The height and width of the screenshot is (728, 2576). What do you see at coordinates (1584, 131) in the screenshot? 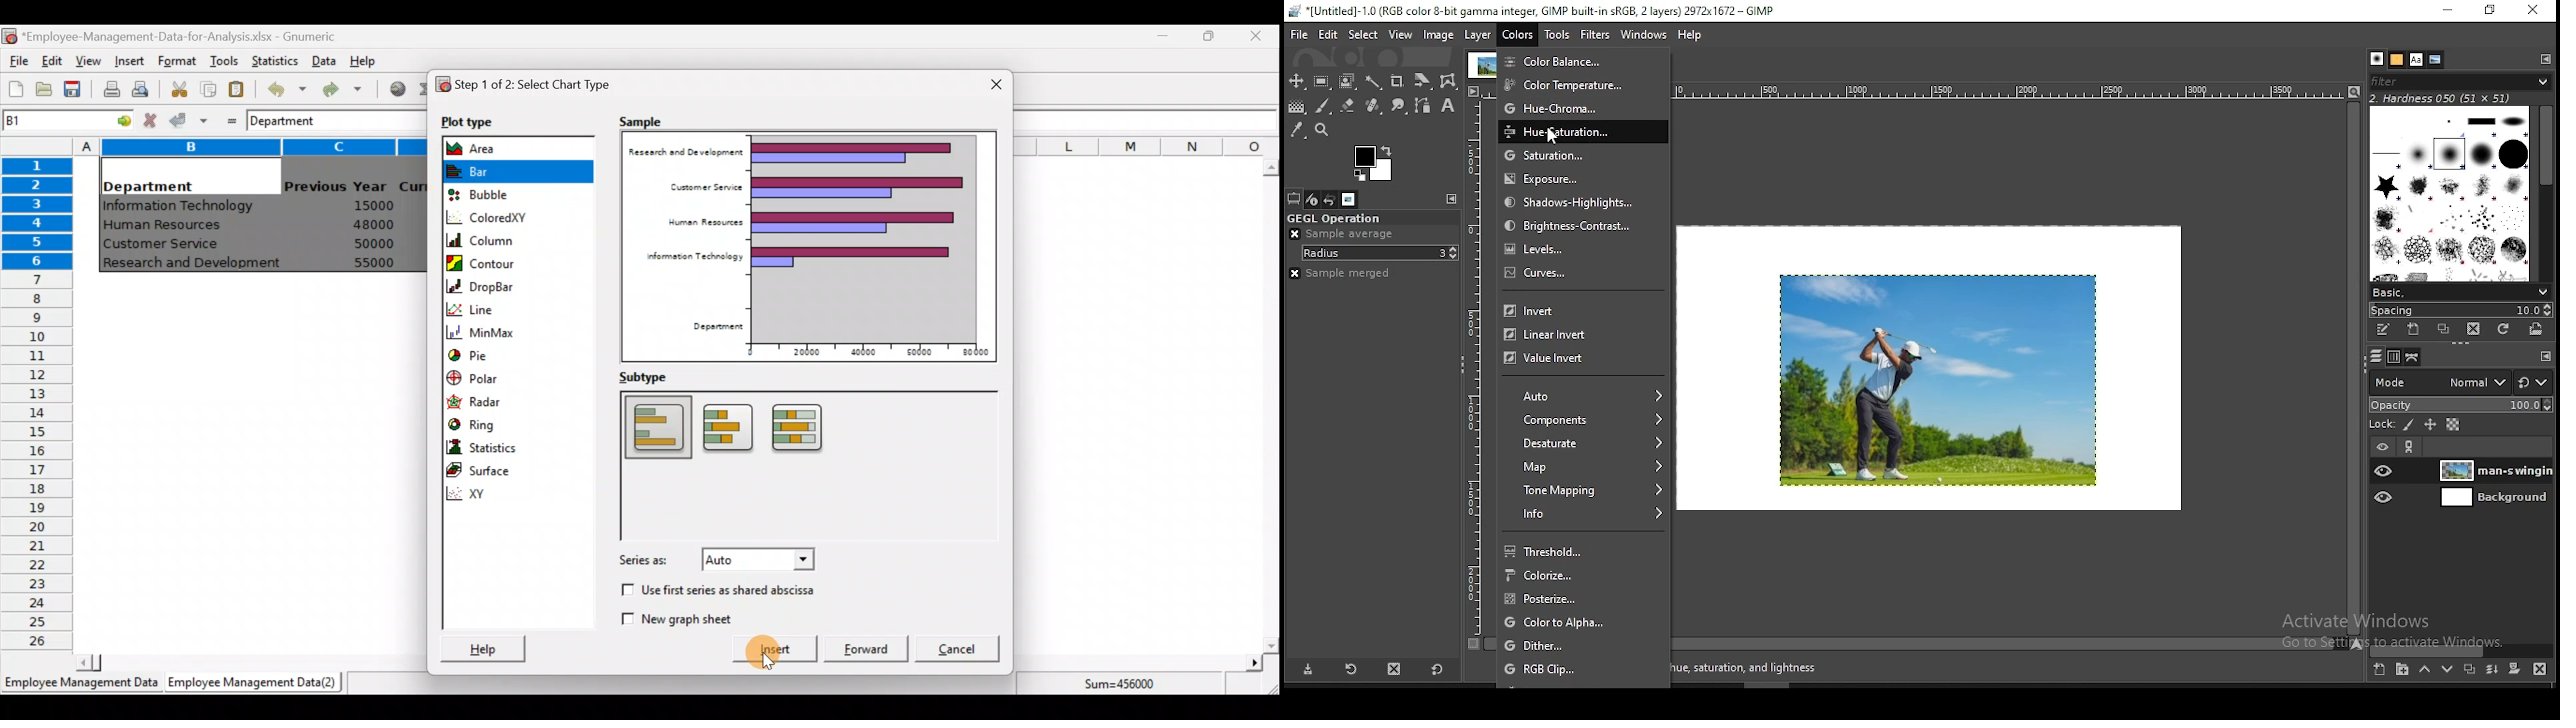
I see `hue saturation` at bounding box center [1584, 131].